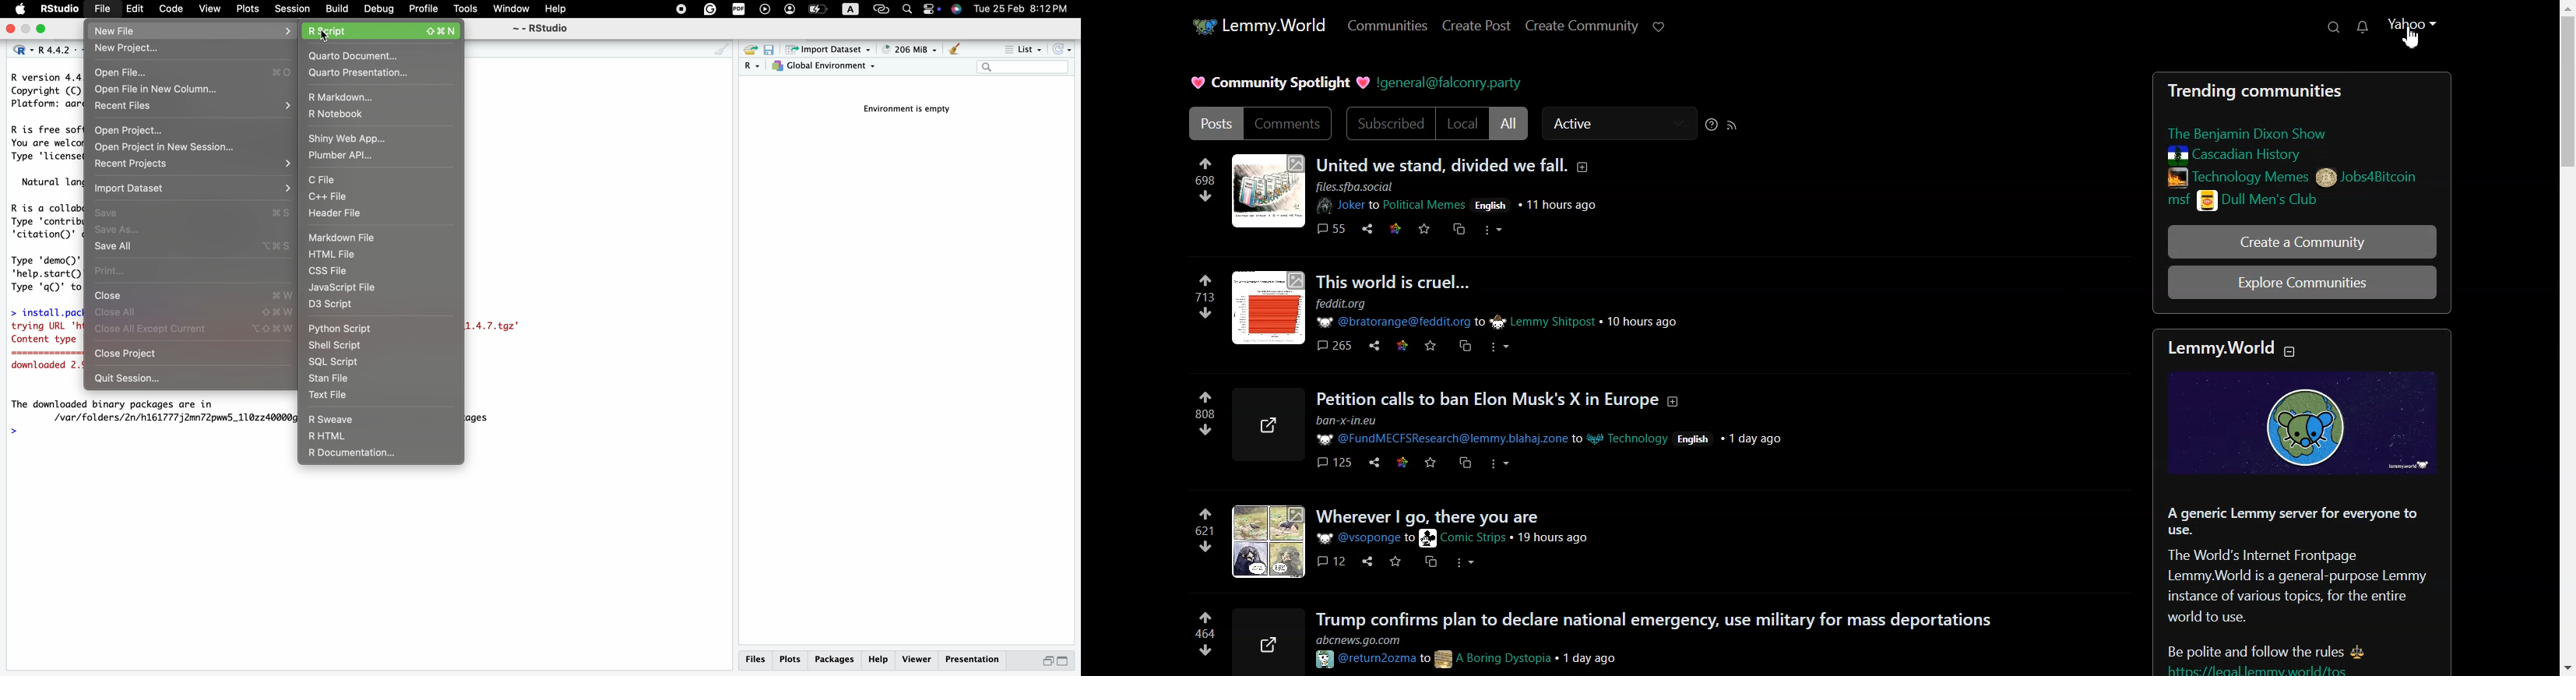  Describe the element at coordinates (913, 110) in the screenshot. I see `Environment is empty` at that location.